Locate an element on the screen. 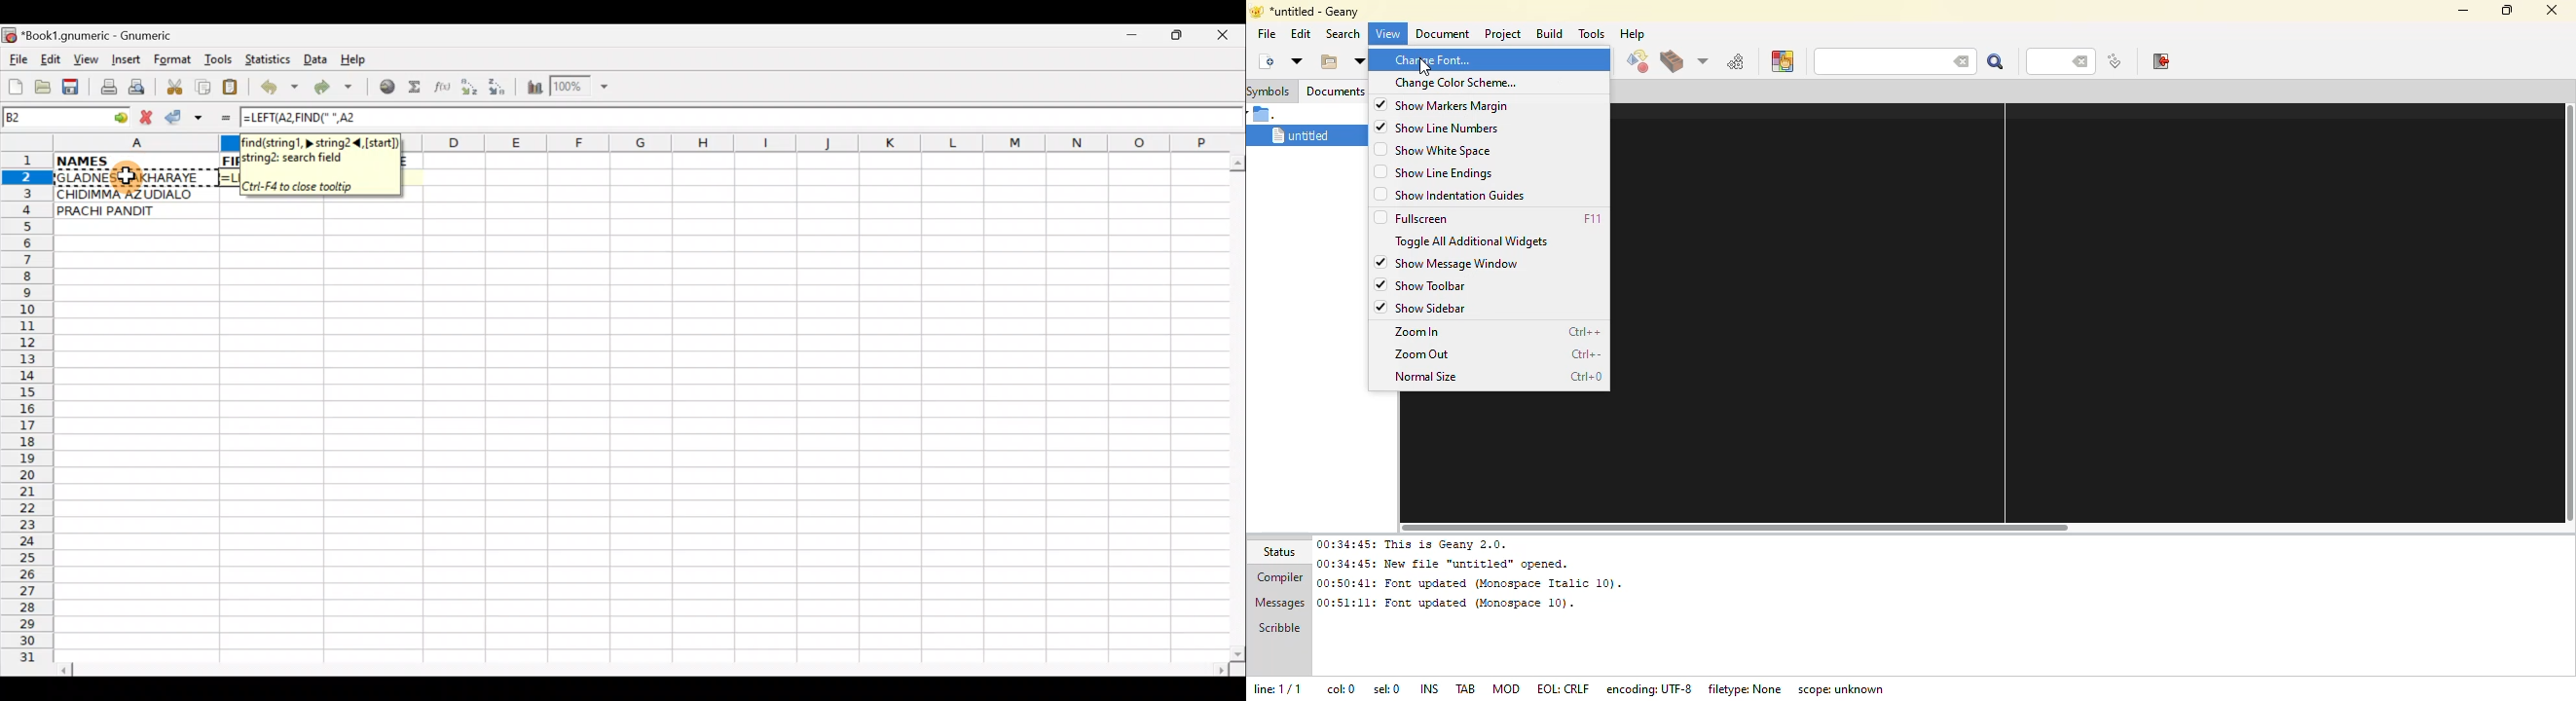 Image resolution: width=2576 pixels, height=728 pixels. =LEFT(A2,FIND(" ",A2 is located at coordinates (308, 118).